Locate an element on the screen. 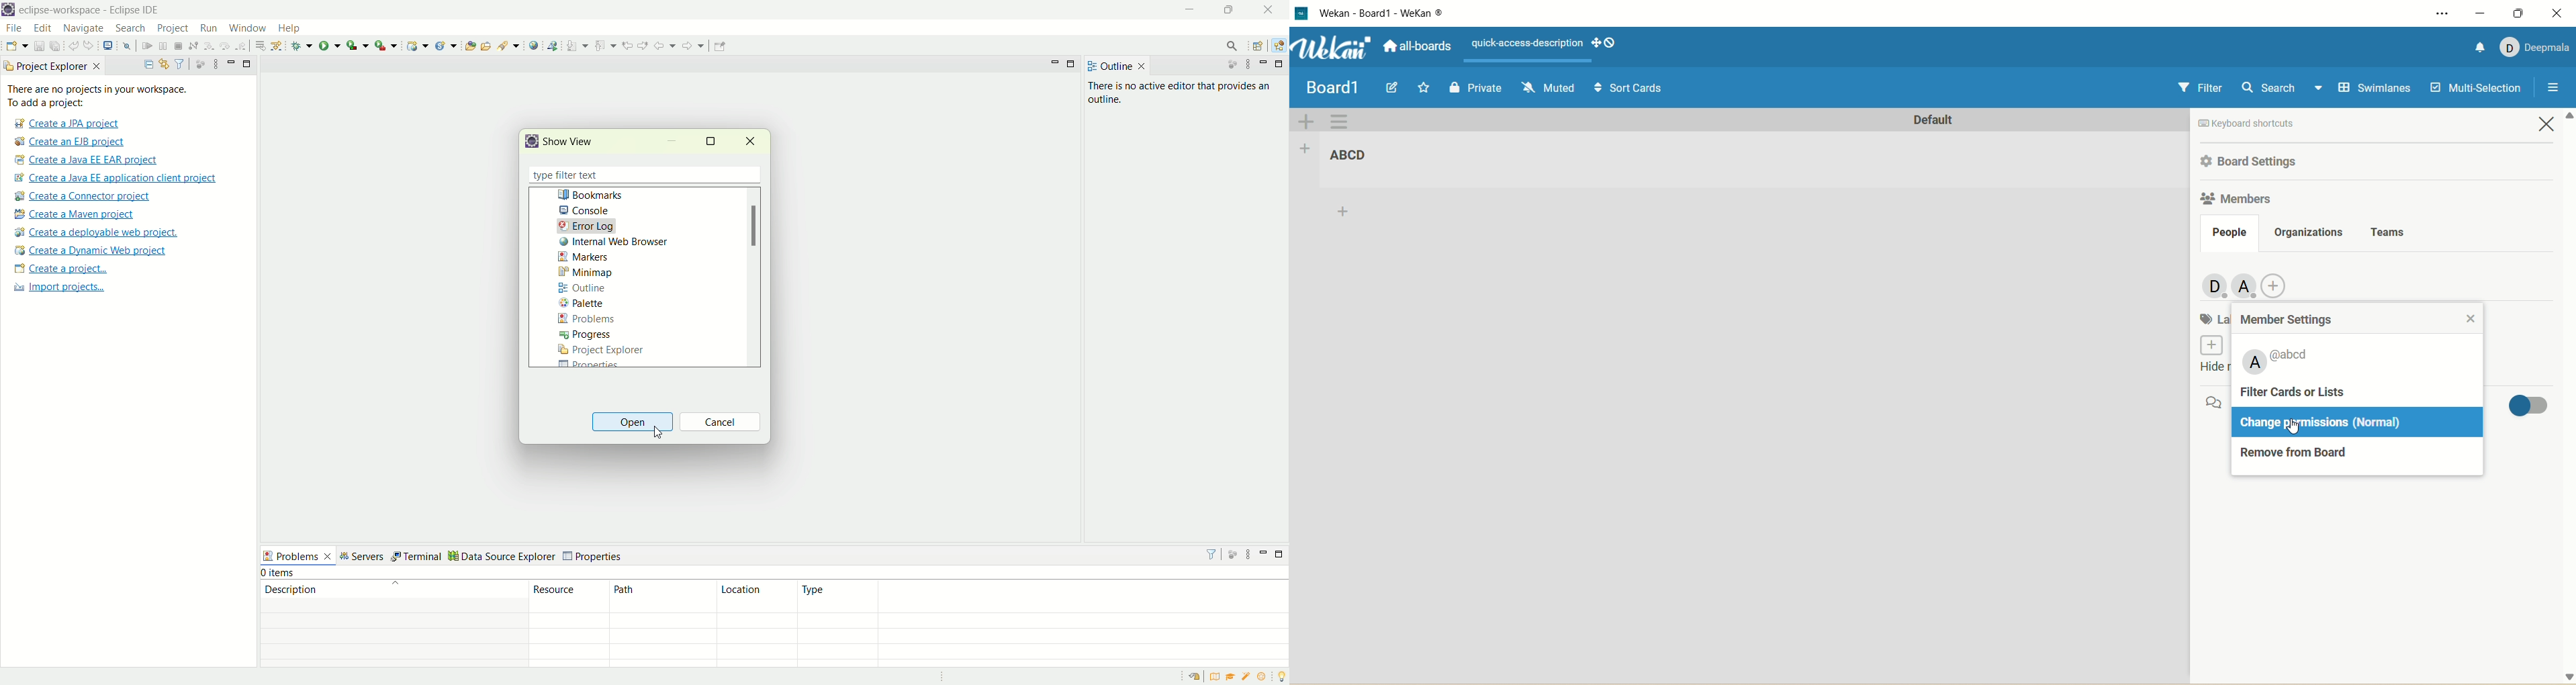 The image size is (2576, 700). previous edit location is located at coordinates (627, 44).